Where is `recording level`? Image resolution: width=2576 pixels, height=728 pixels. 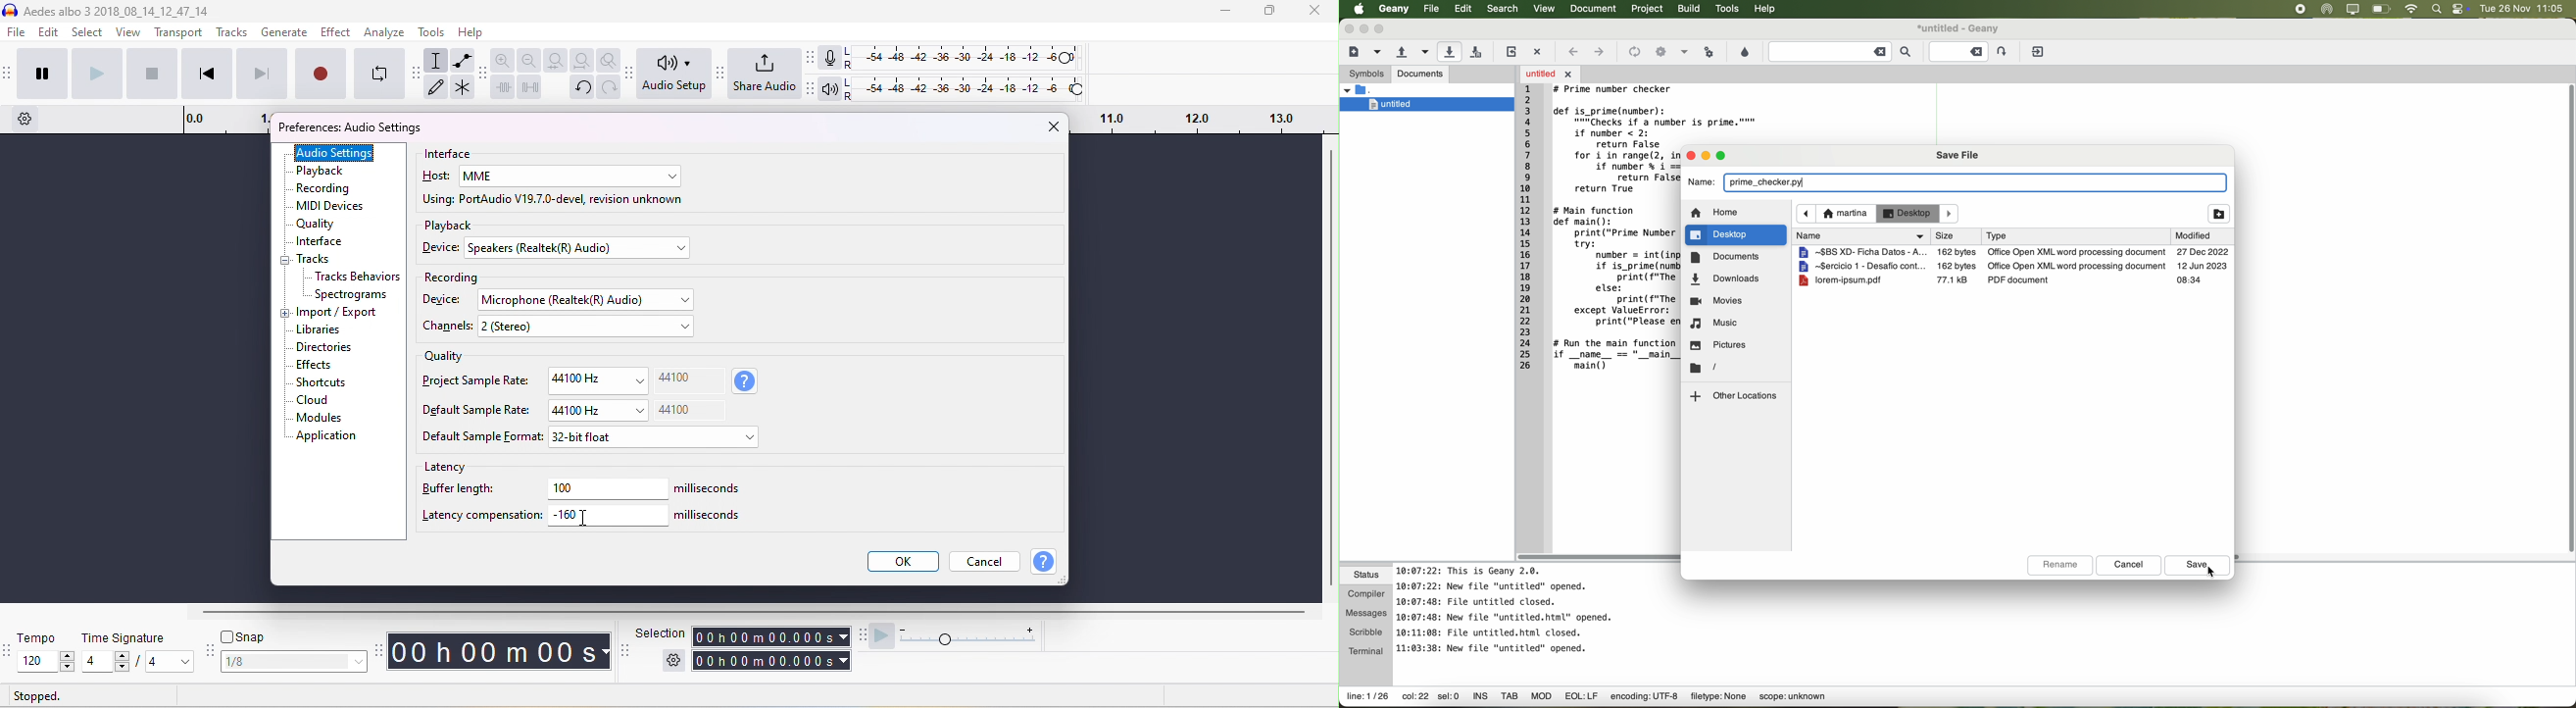 recording level is located at coordinates (969, 58).